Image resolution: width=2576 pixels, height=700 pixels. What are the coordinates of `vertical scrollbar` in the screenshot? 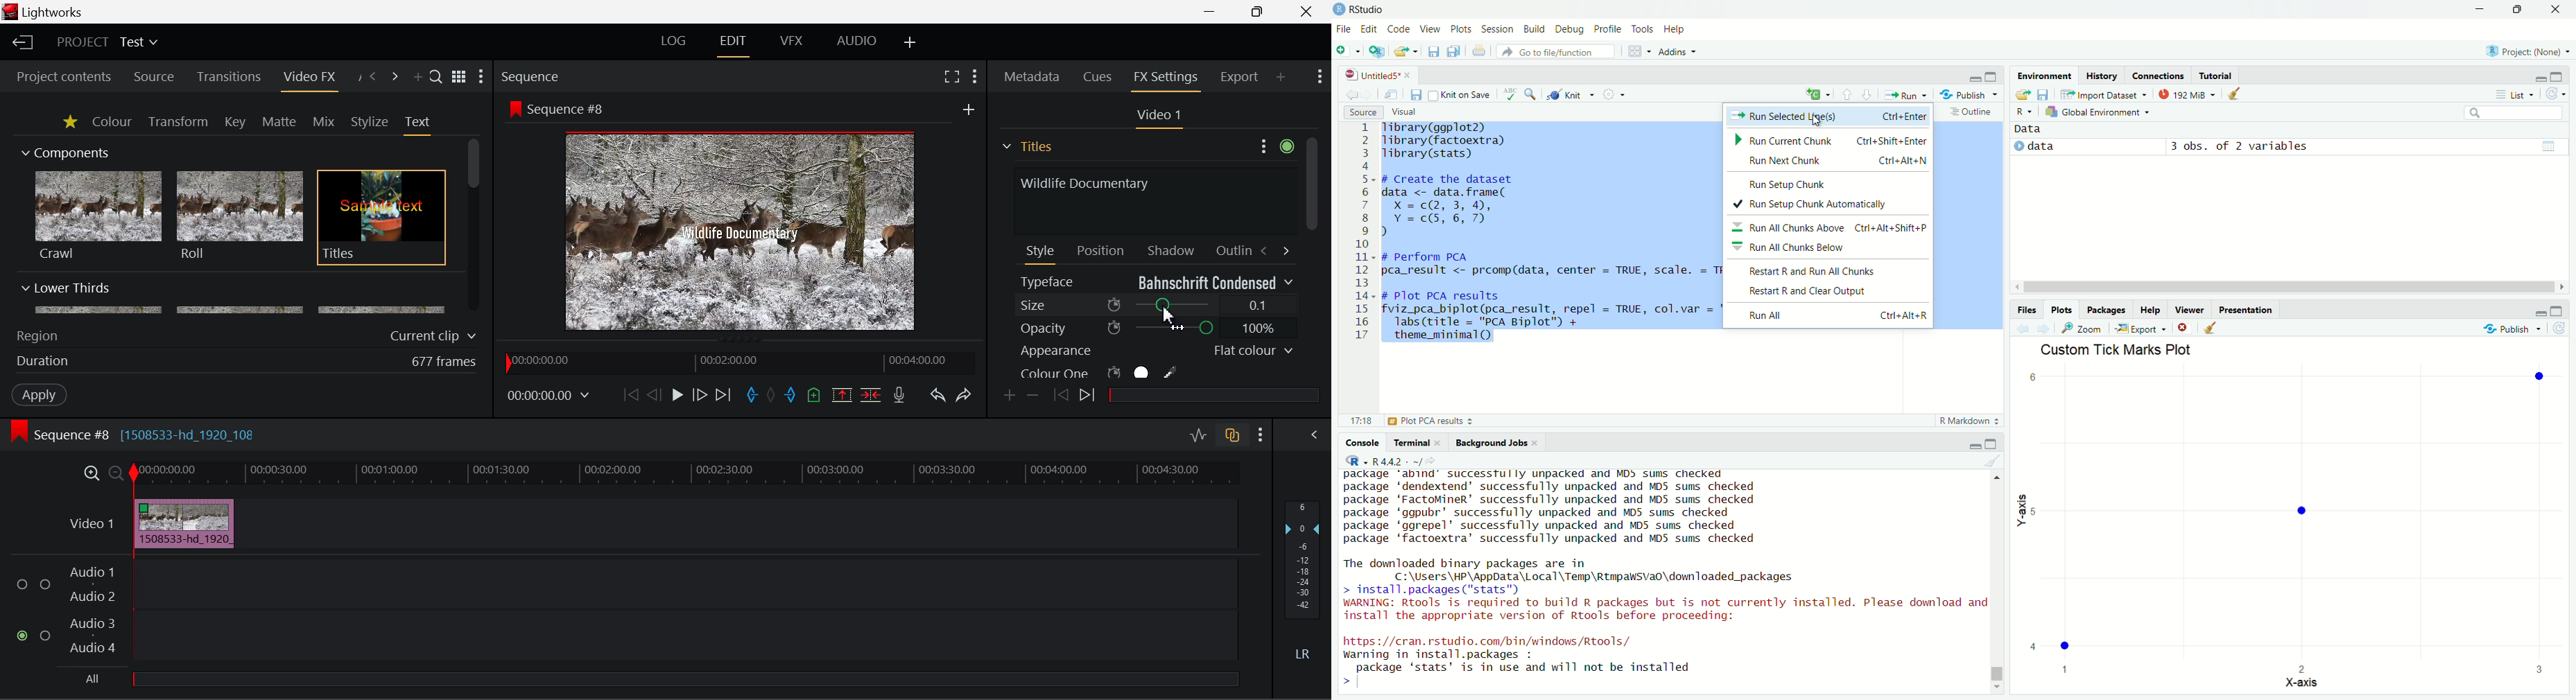 It's located at (1998, 674).